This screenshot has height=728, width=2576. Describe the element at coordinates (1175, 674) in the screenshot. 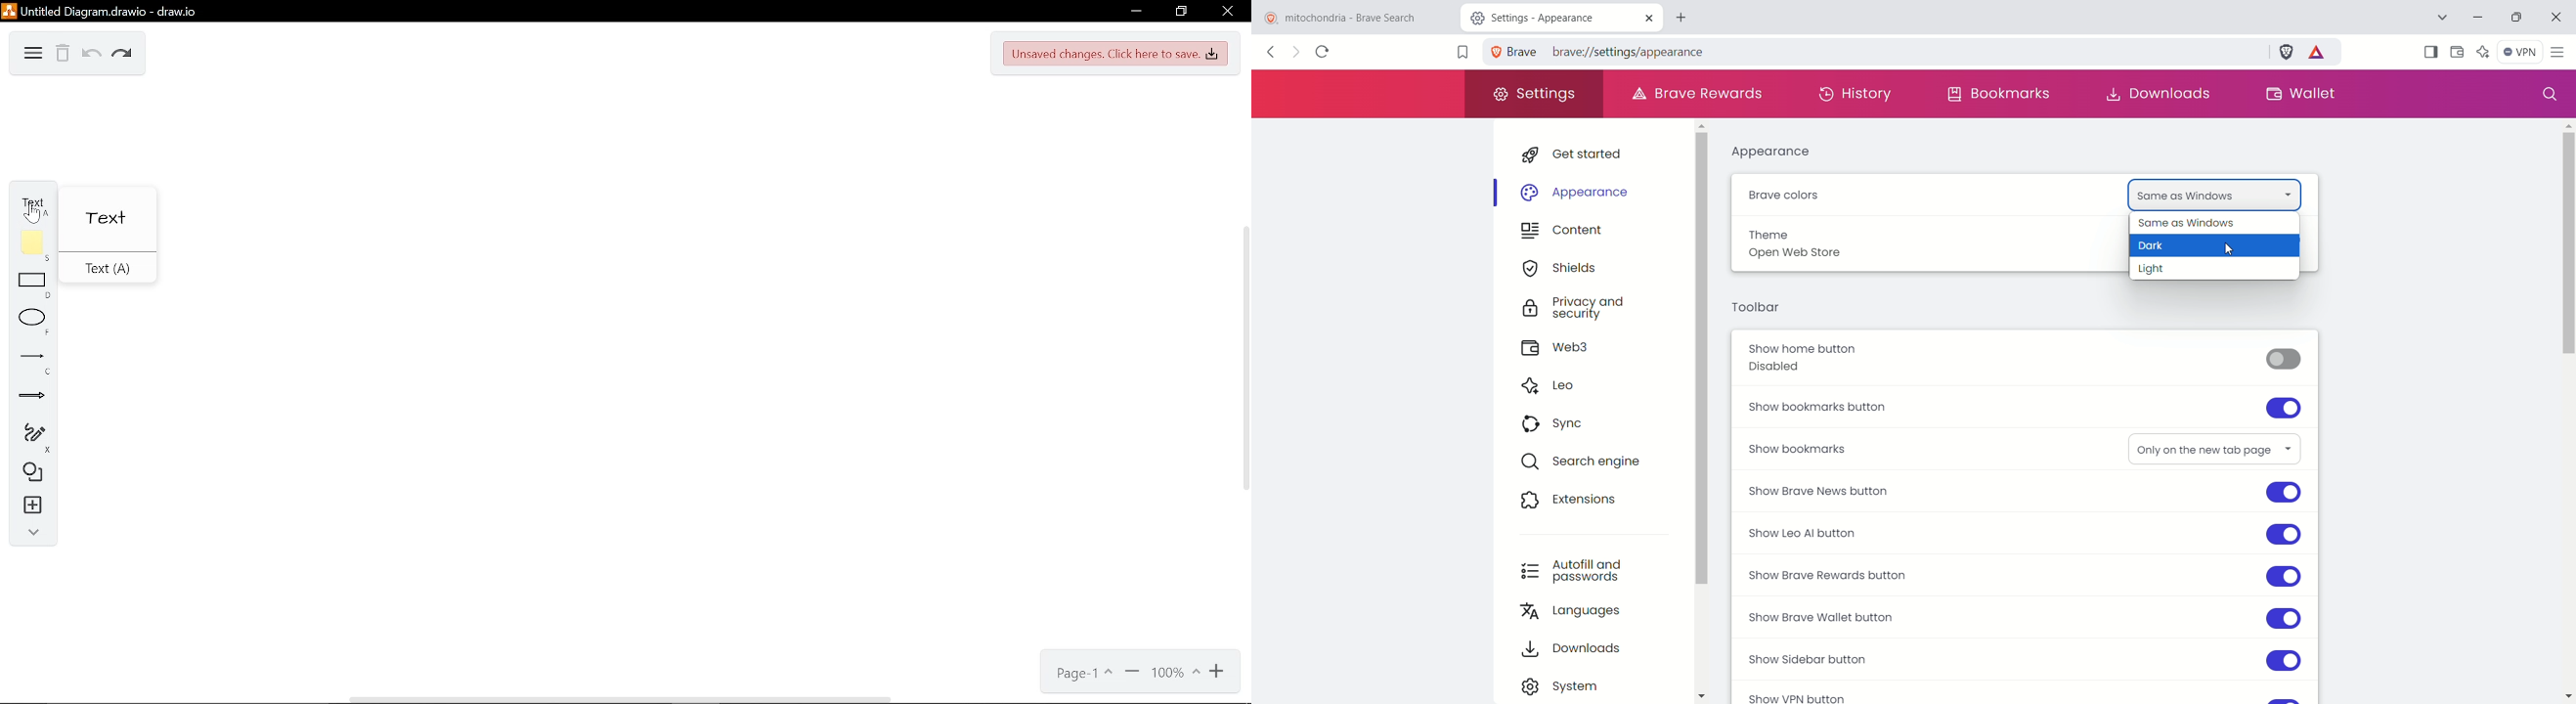

I see `Zoom` at that location.